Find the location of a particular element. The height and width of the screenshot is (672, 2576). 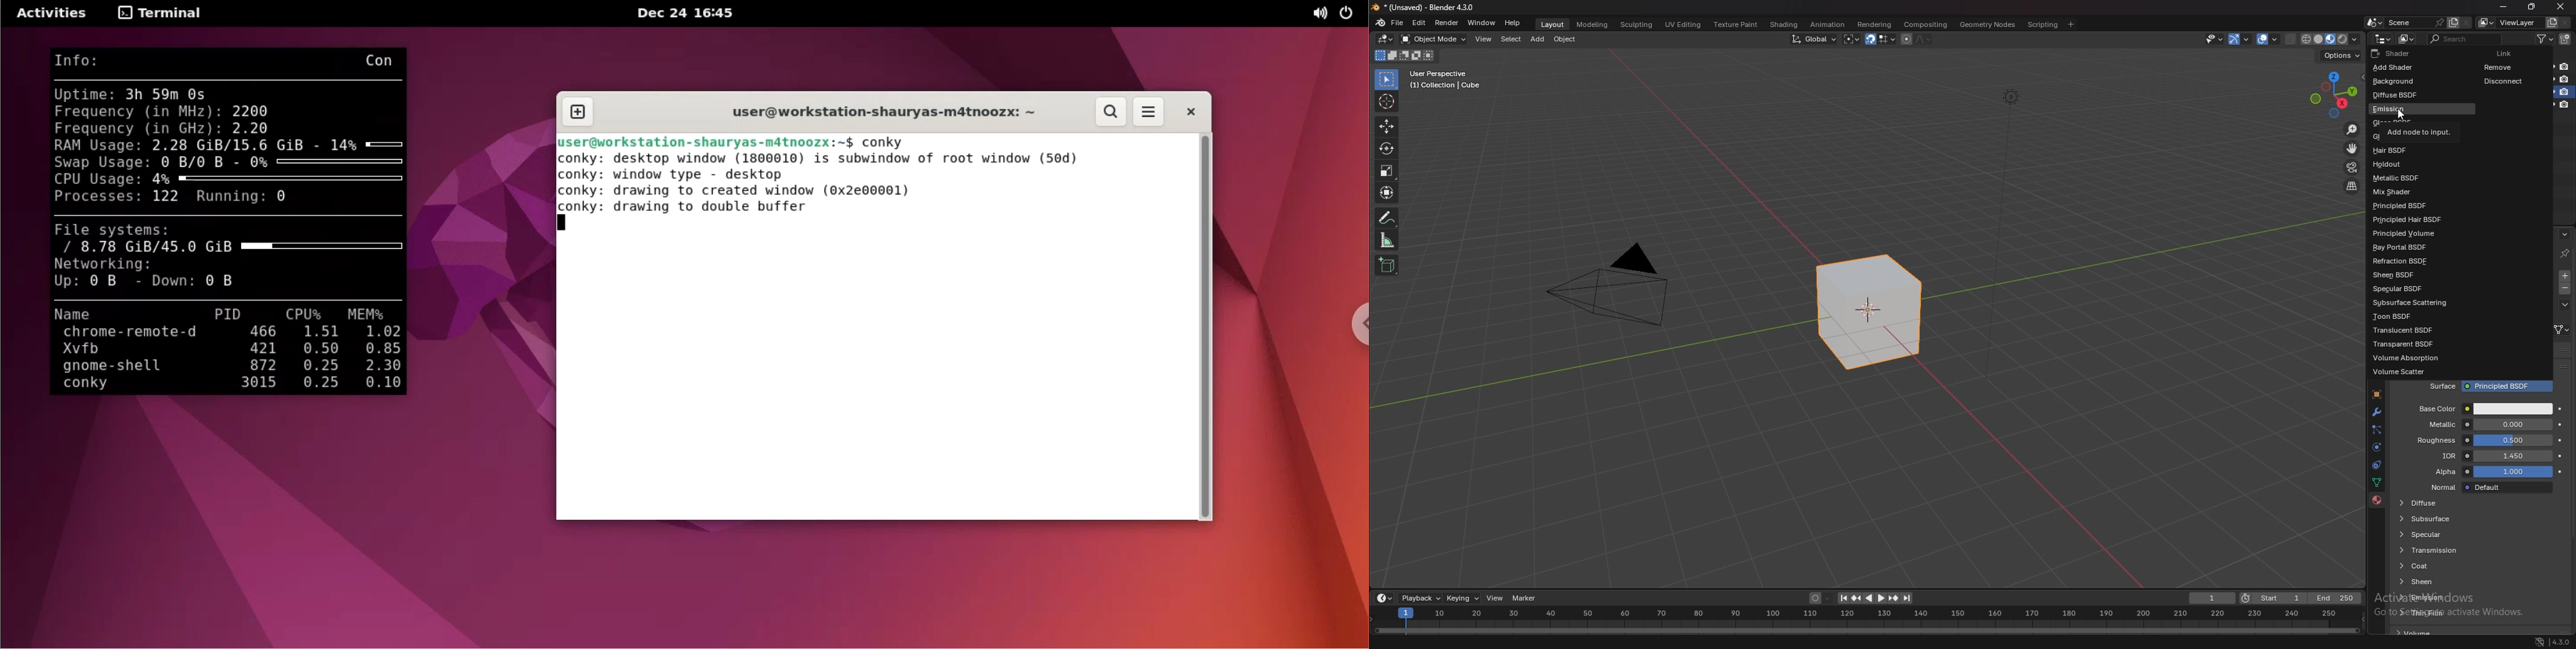

geometry nodes is located at coordinates (1988, 24).